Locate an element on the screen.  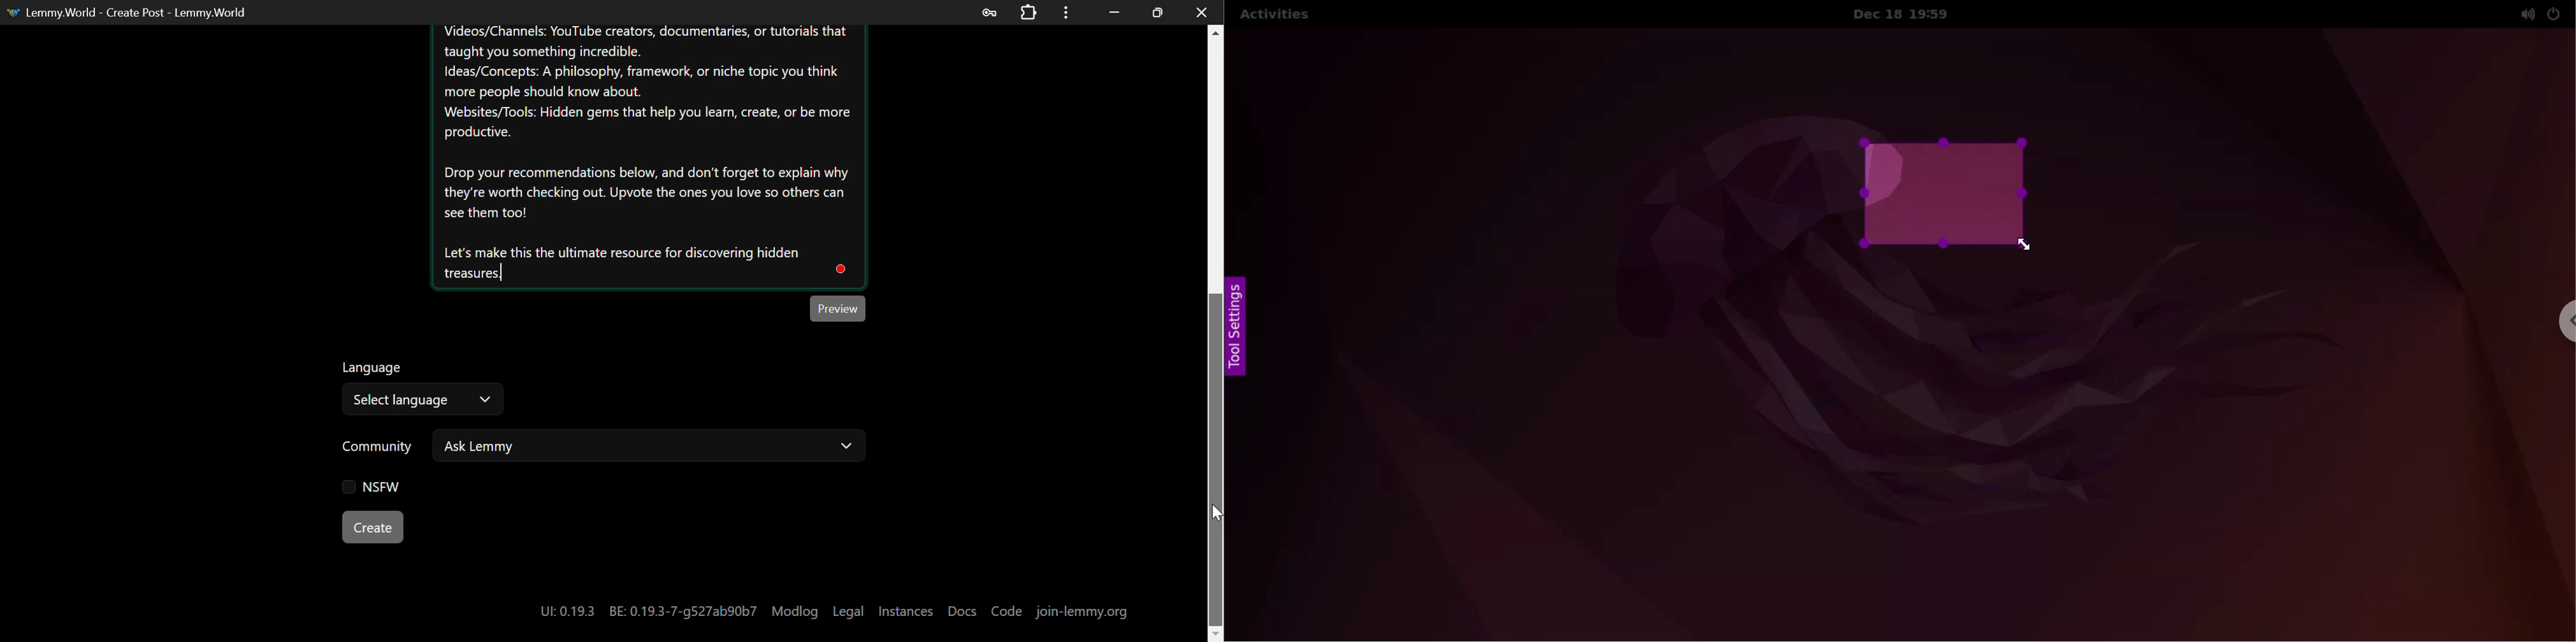
Scroll Bar is located at coordinates (1216, 327).